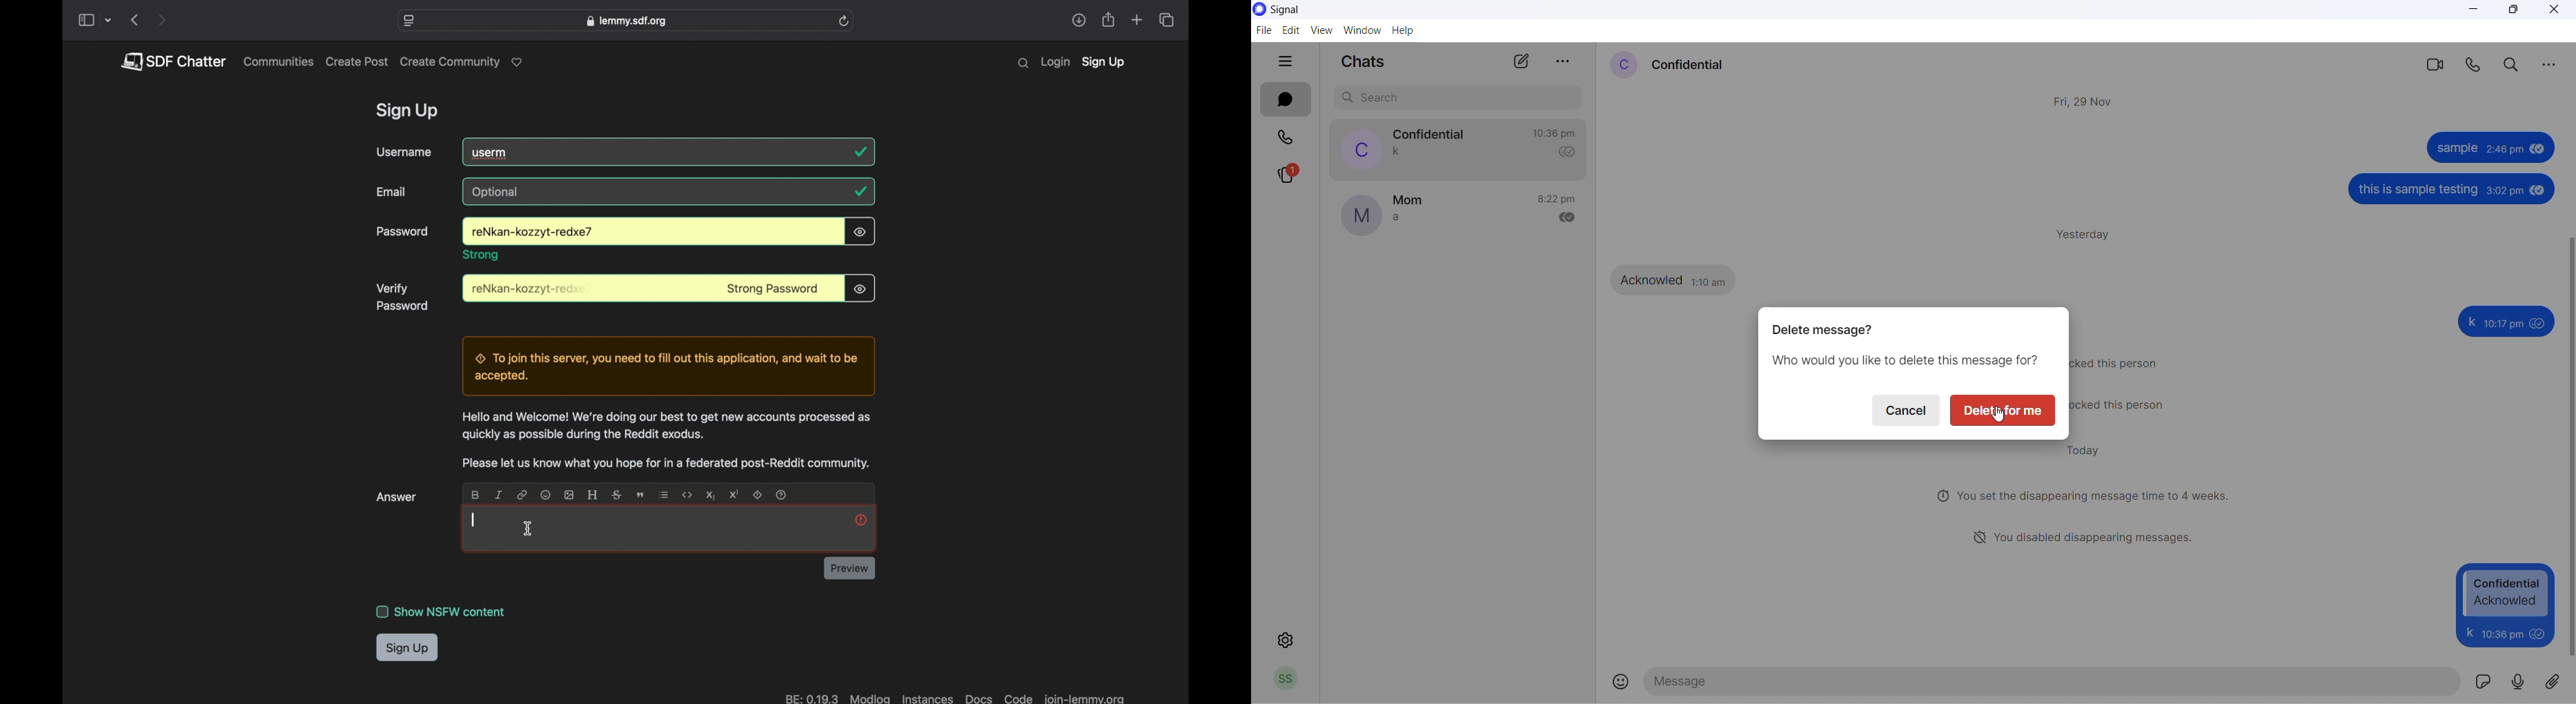 The height and width of the screenshot is (728, 2576). What do you see at coordinates (404, 152) in the screenshot?
I see `username` at bounding box center [404, 152].